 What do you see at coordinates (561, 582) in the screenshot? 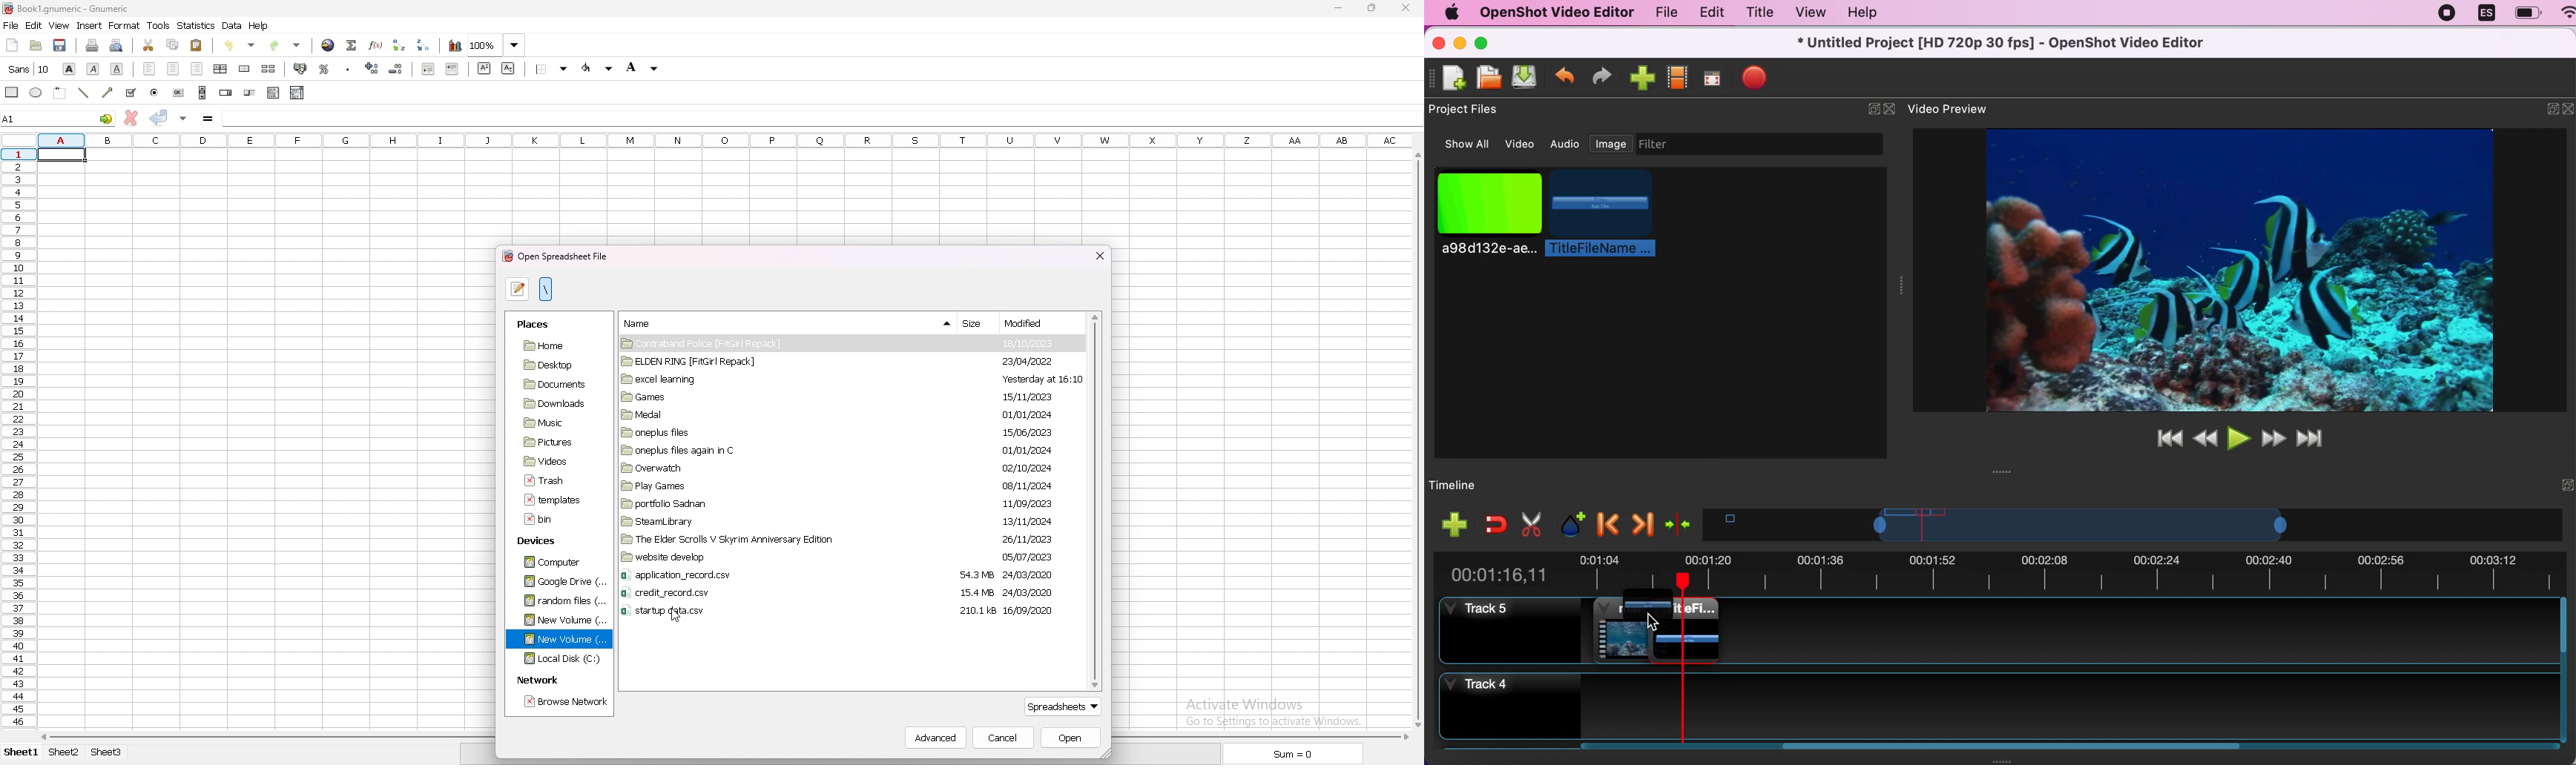
I see `folder` at bounding box center [561, 582].